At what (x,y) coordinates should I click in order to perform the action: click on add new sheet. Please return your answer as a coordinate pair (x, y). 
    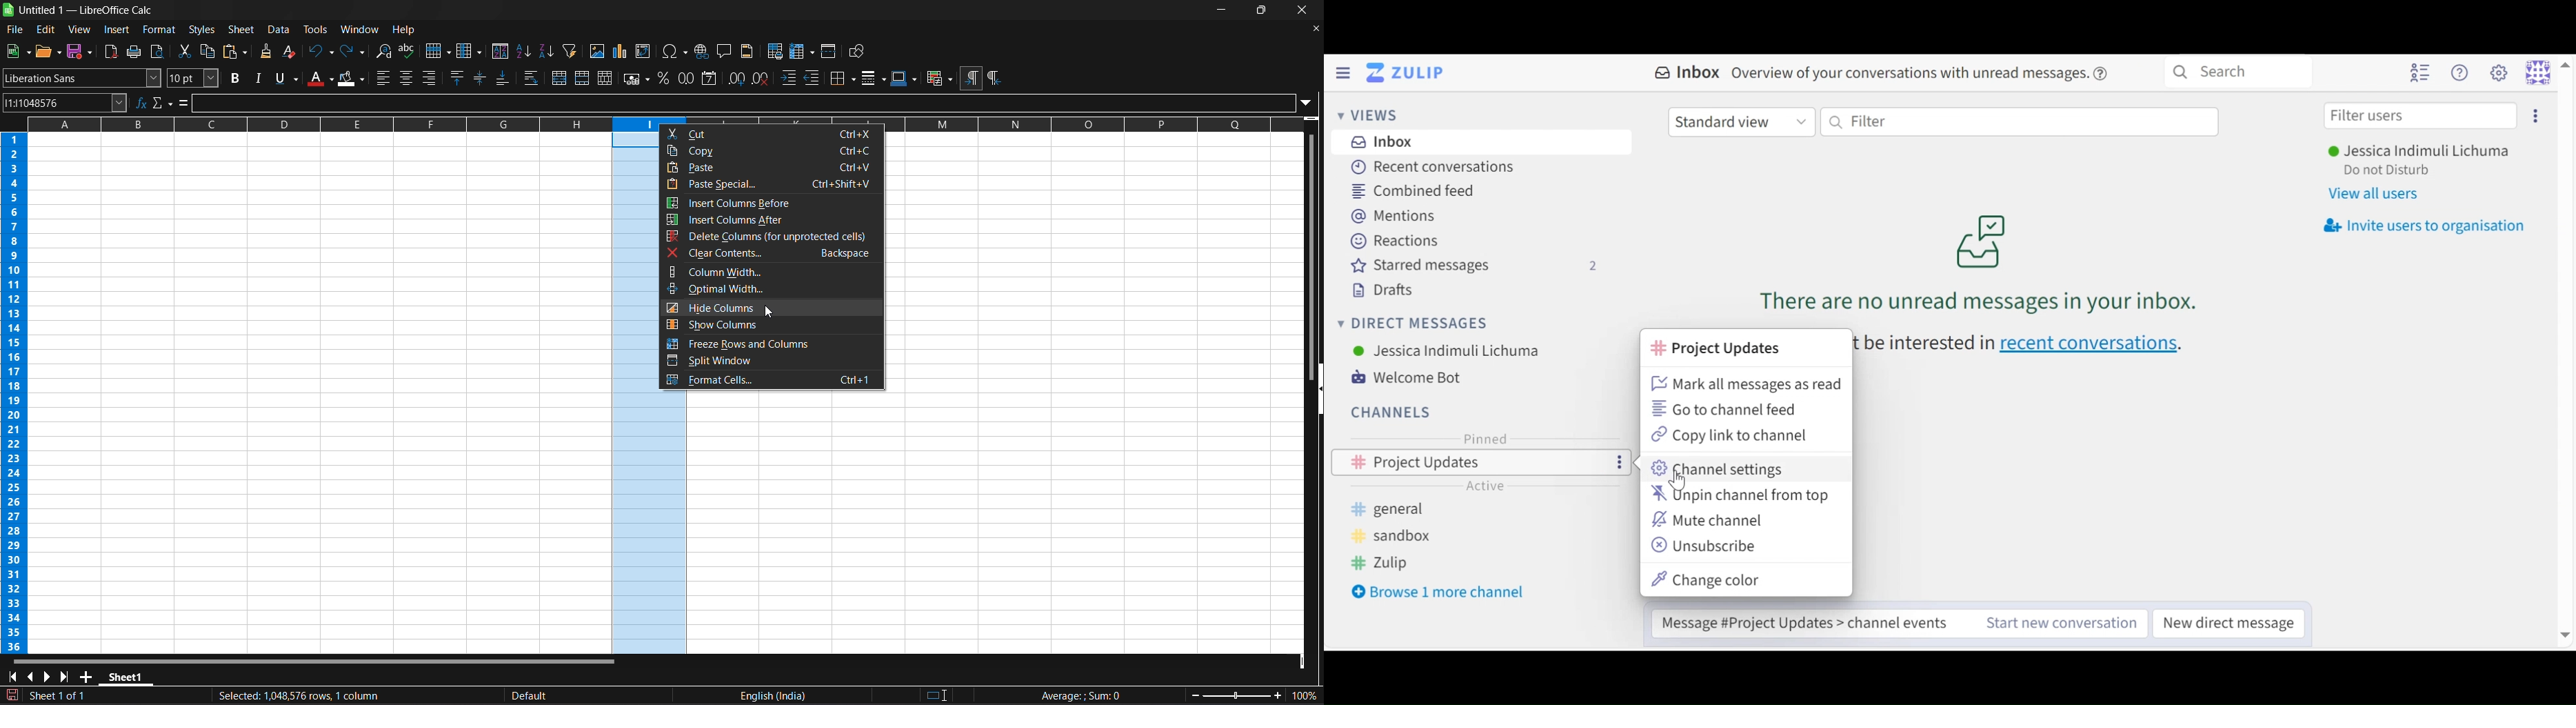
    Looking at the image, I should click on (86, 676).